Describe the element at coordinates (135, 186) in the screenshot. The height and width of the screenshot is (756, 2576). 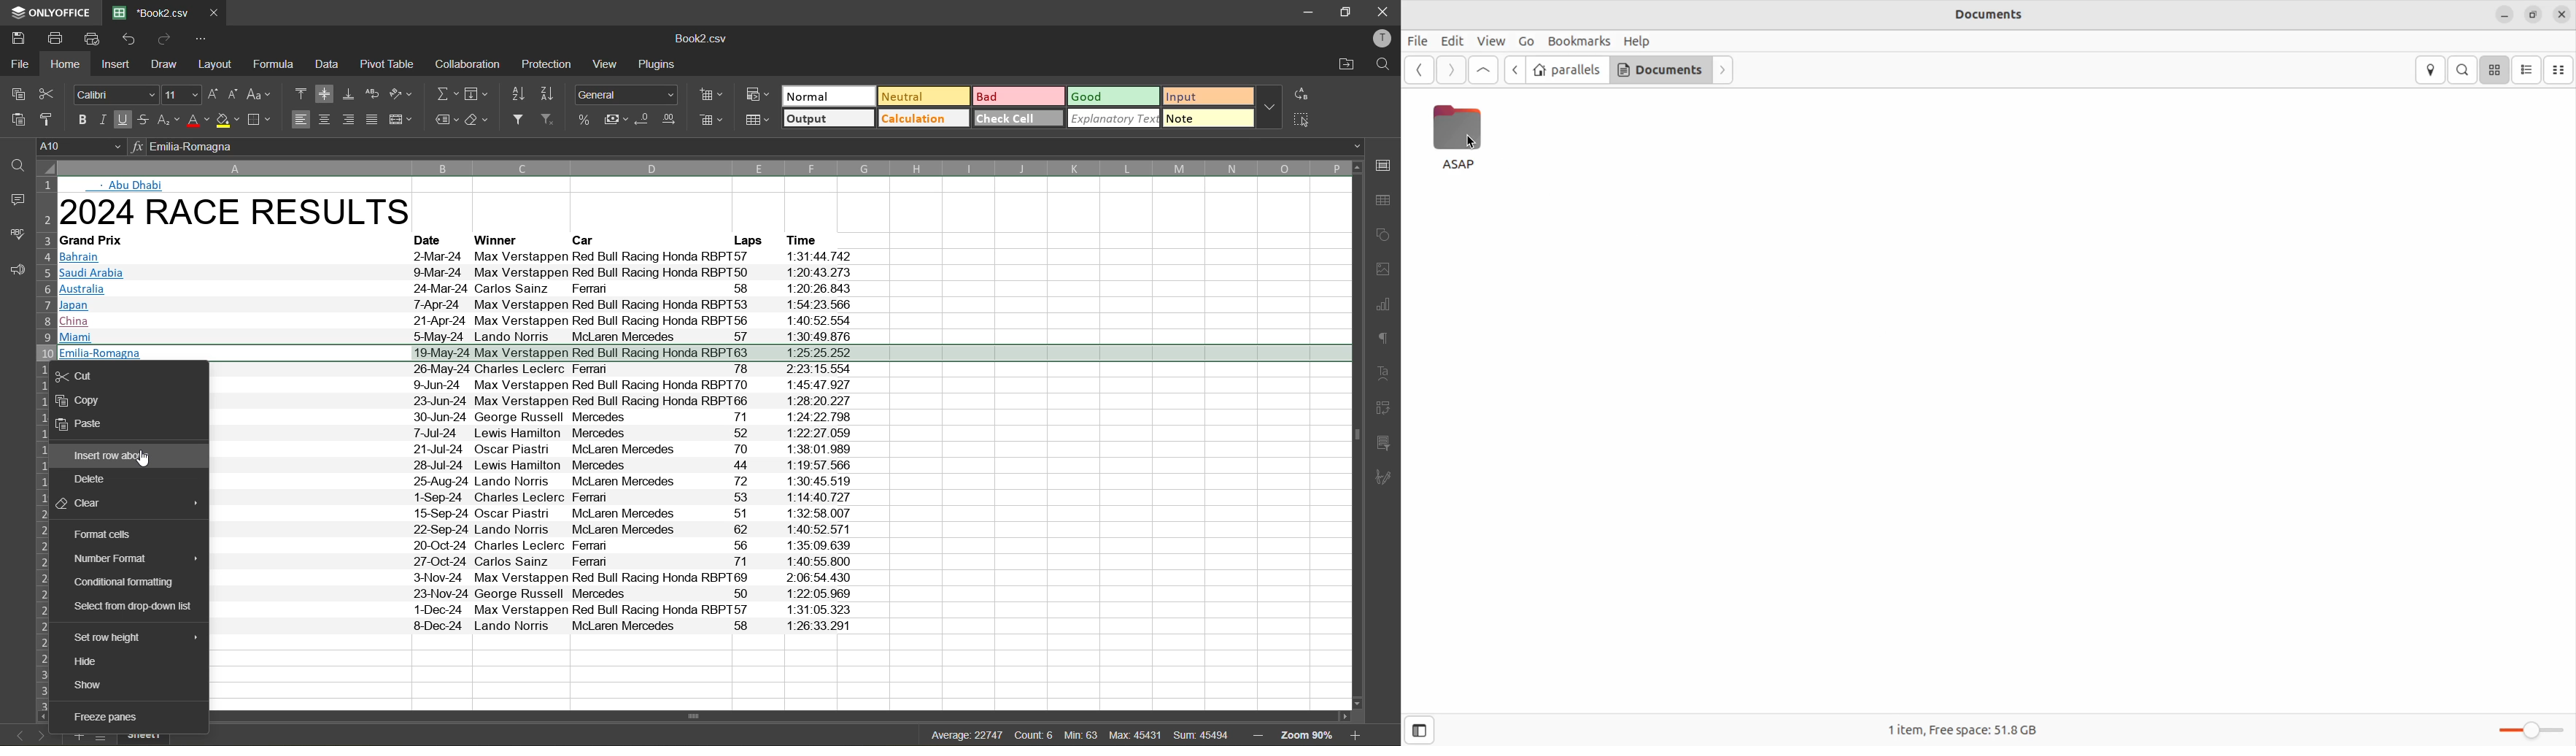
I see `Abu Dhabi` at that location.